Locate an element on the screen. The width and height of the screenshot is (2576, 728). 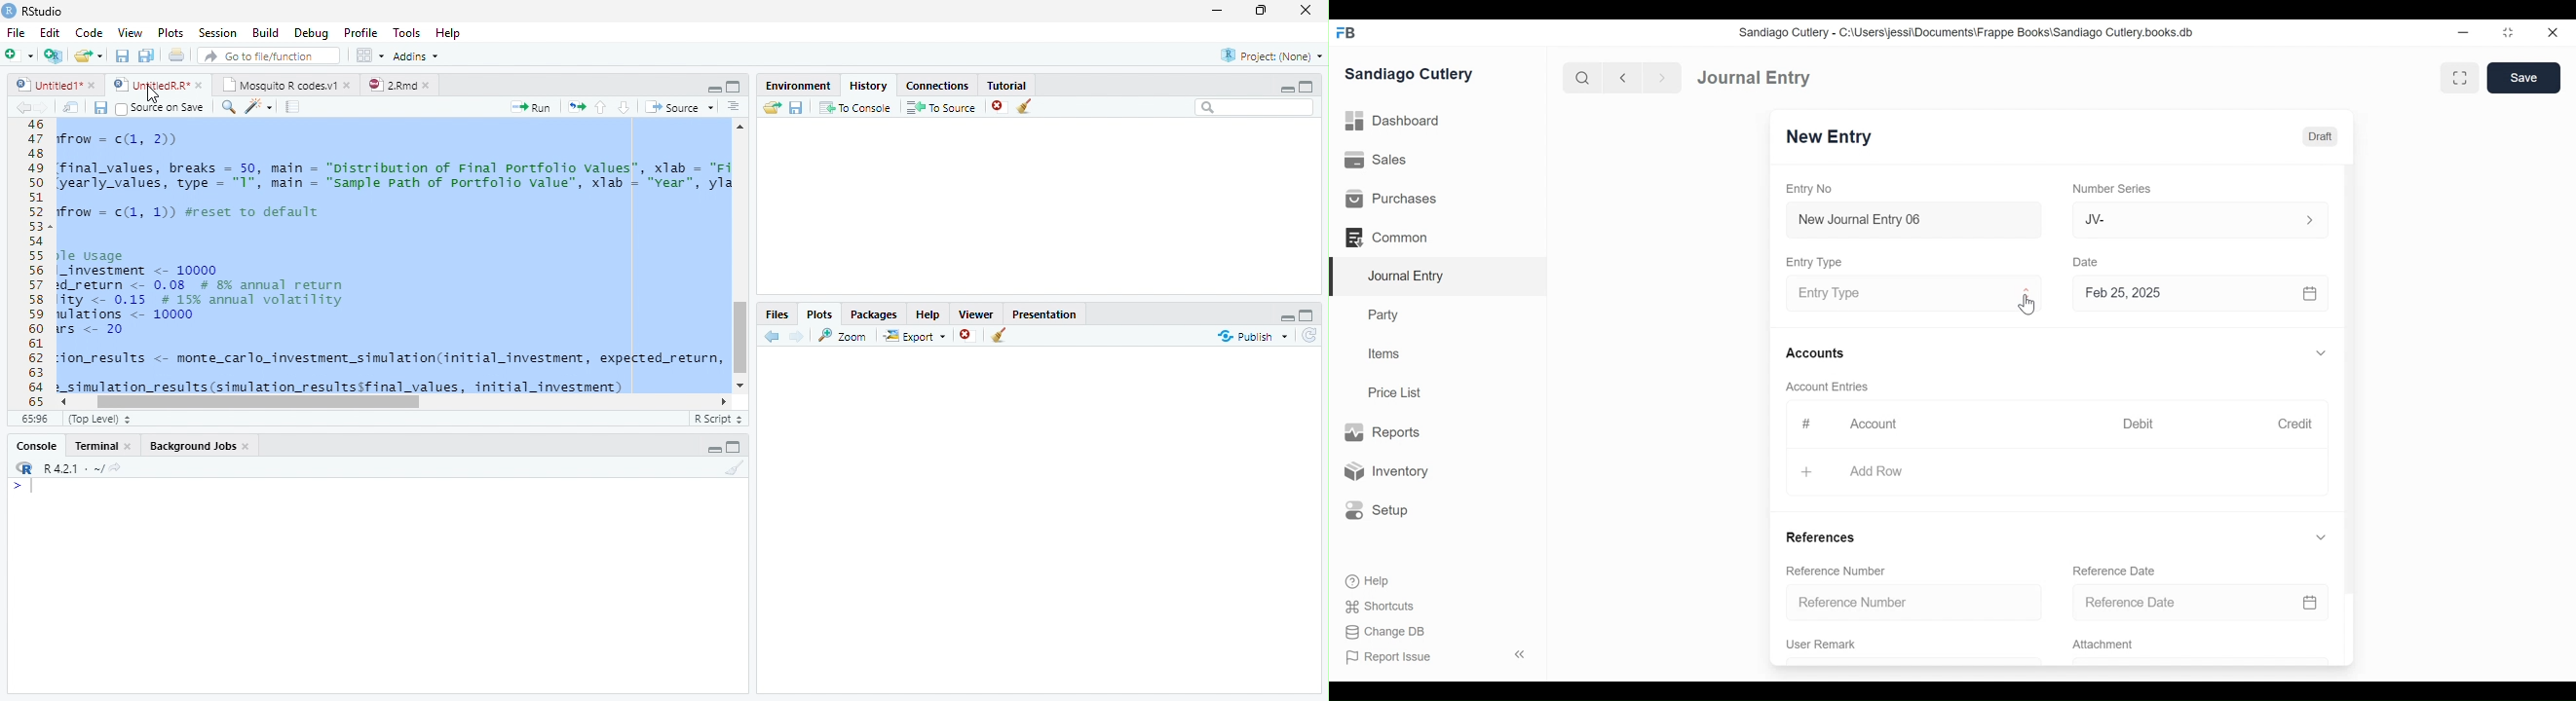
Journal Entry is located at coordinates (1754, 77).